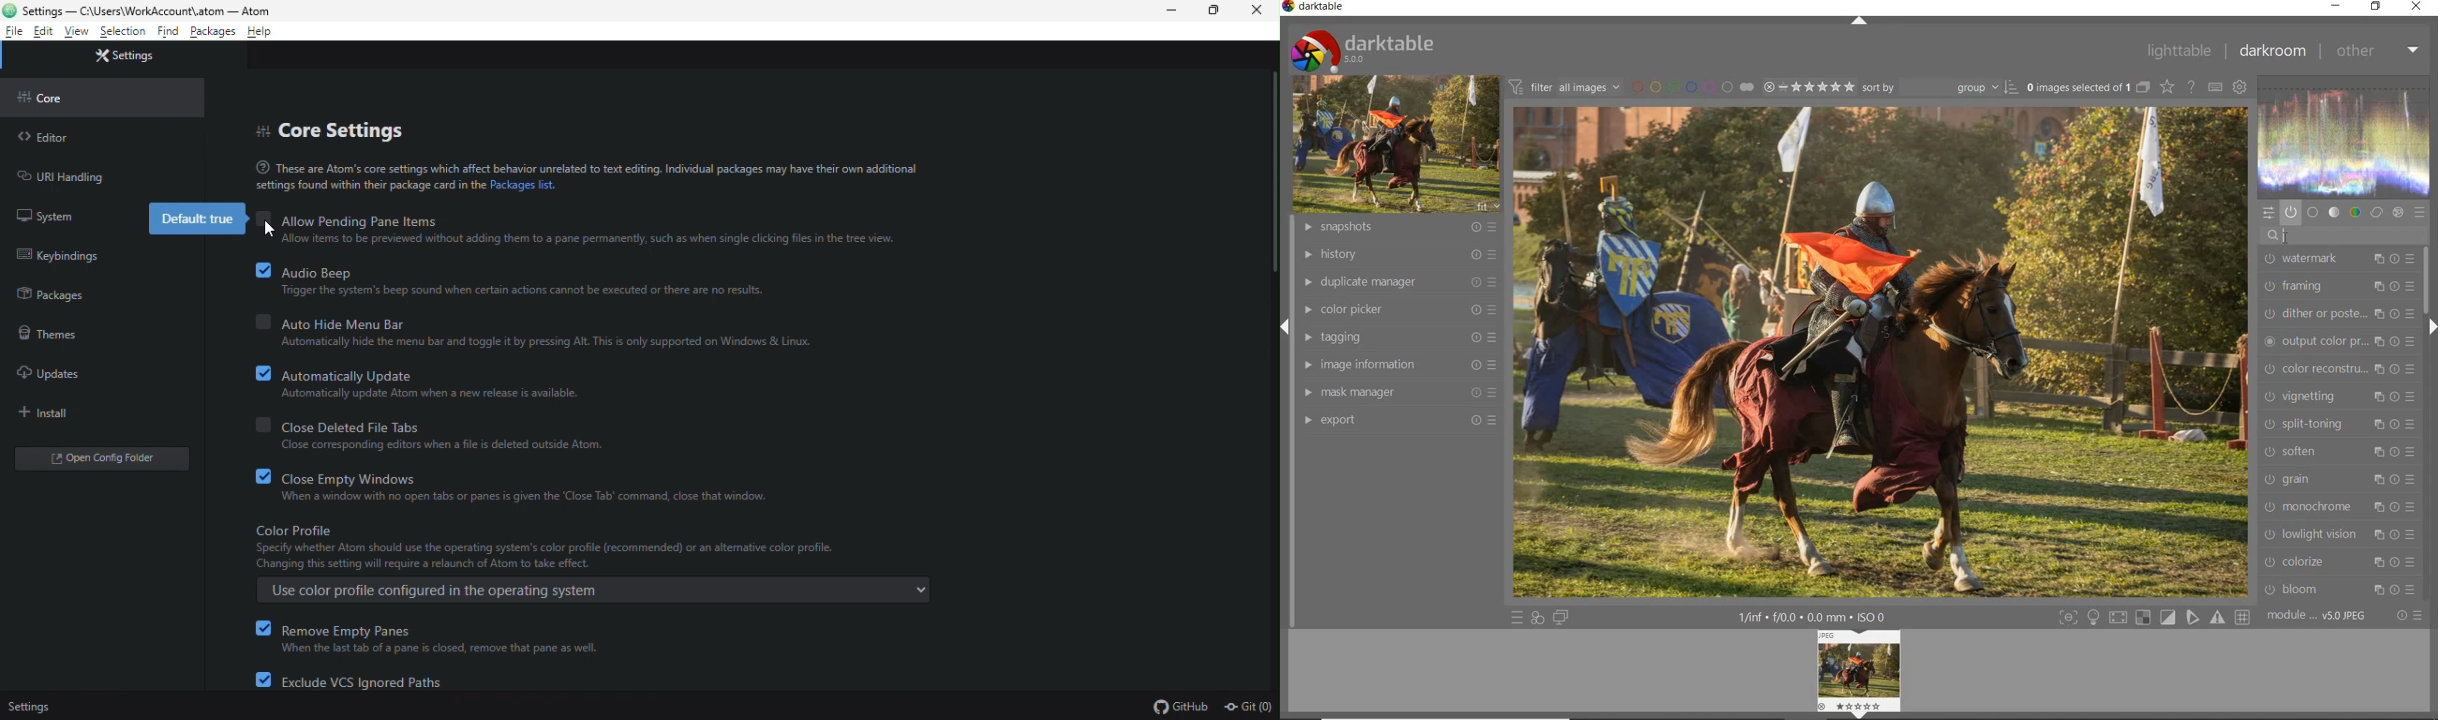 The width and height of the screenshot is (2464, 728). Describe the element at coordinates (272, 231) in the screenshot. I see `cursor` at that location.